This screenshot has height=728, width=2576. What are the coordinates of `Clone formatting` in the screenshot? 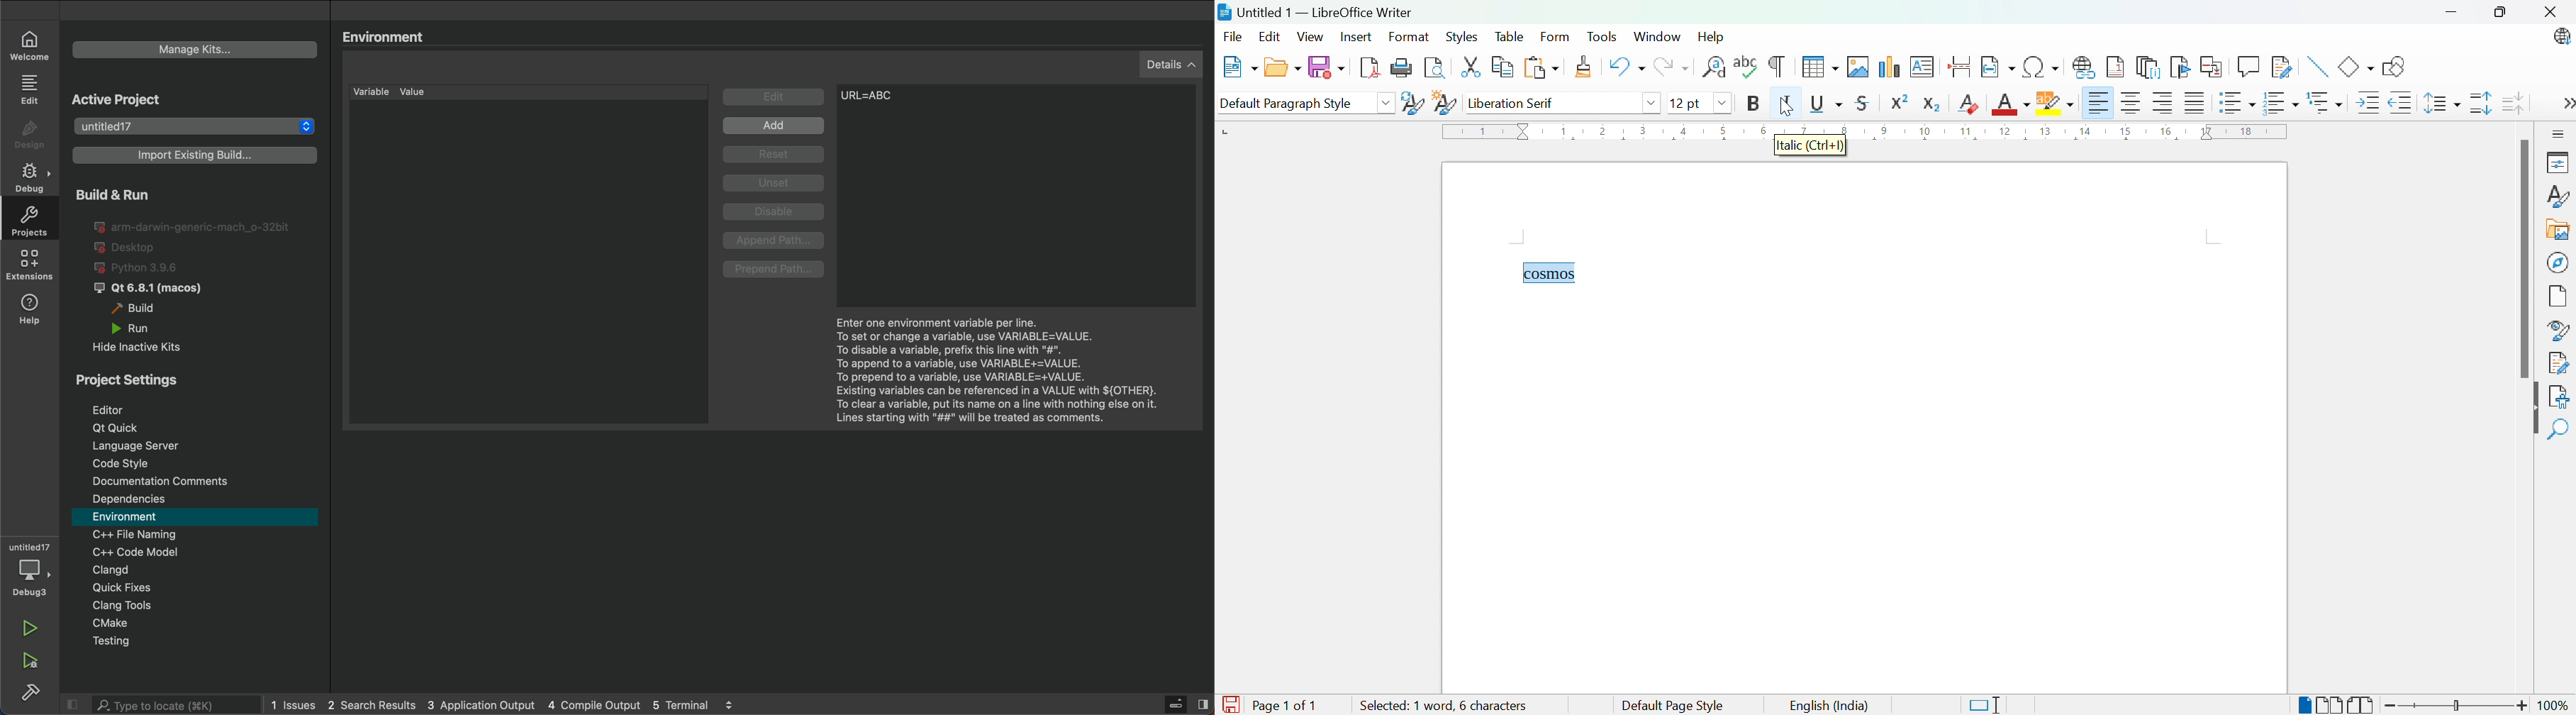 It's located at (1587, 67).